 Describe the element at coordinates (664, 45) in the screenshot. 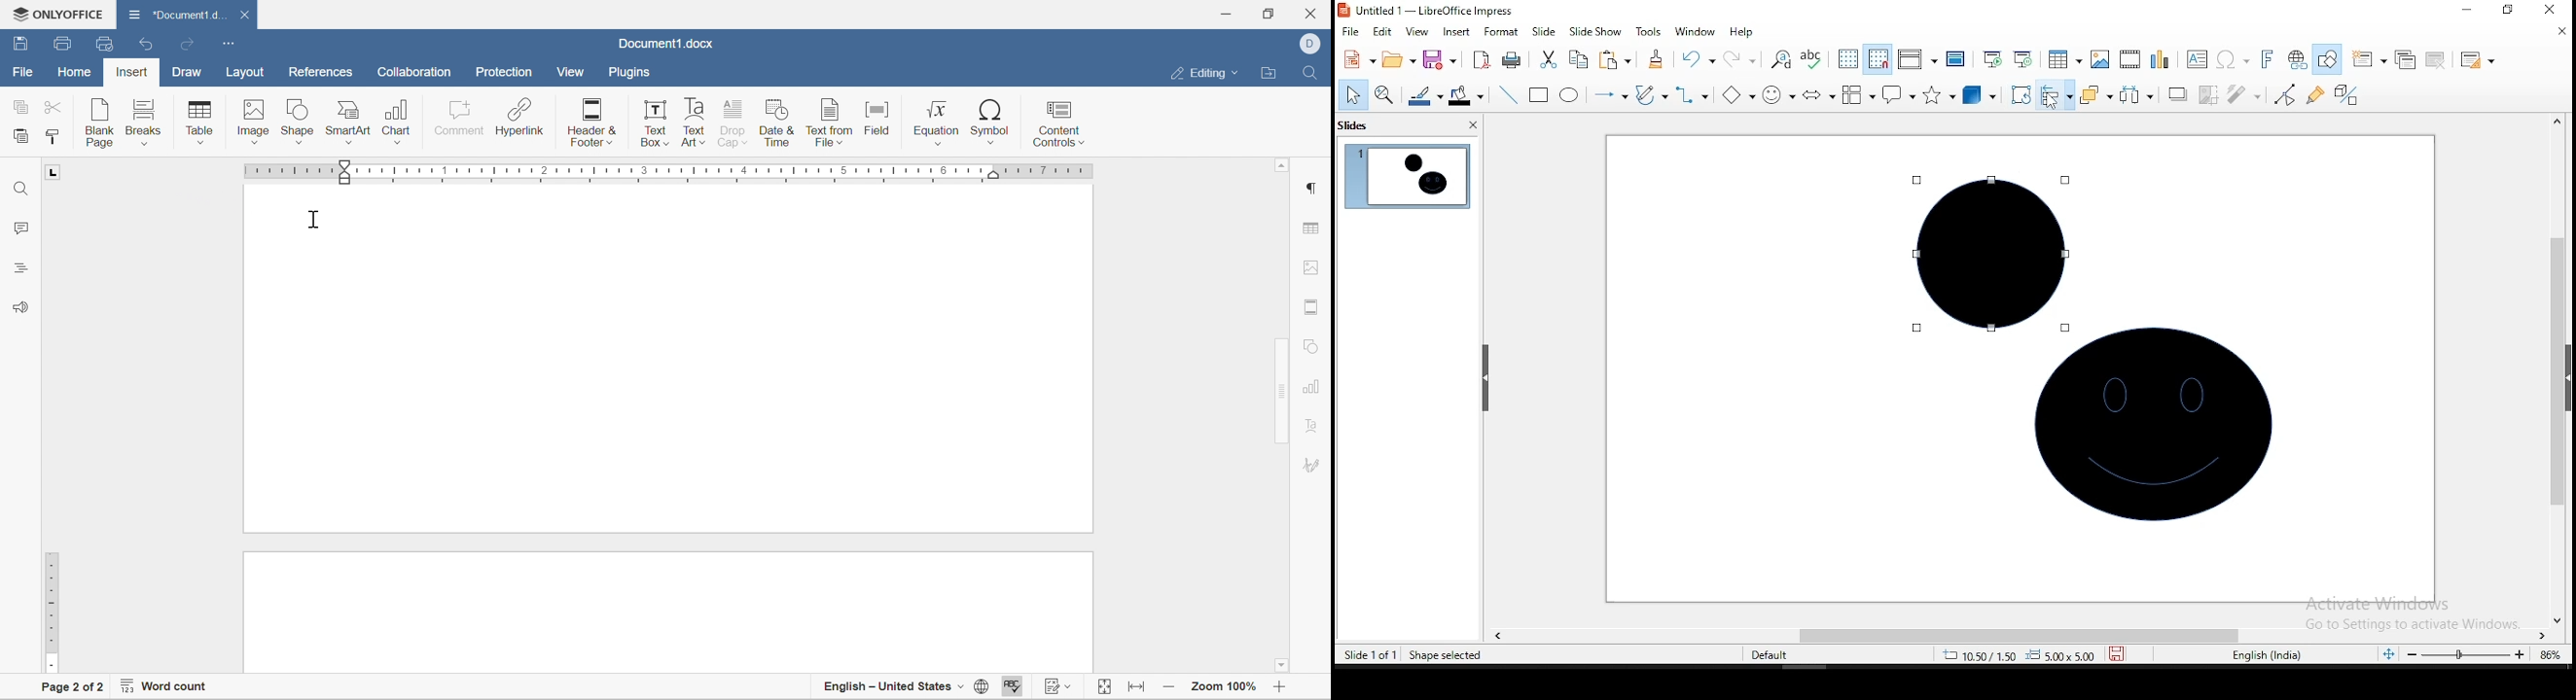

I see `Document.docx` at that location.